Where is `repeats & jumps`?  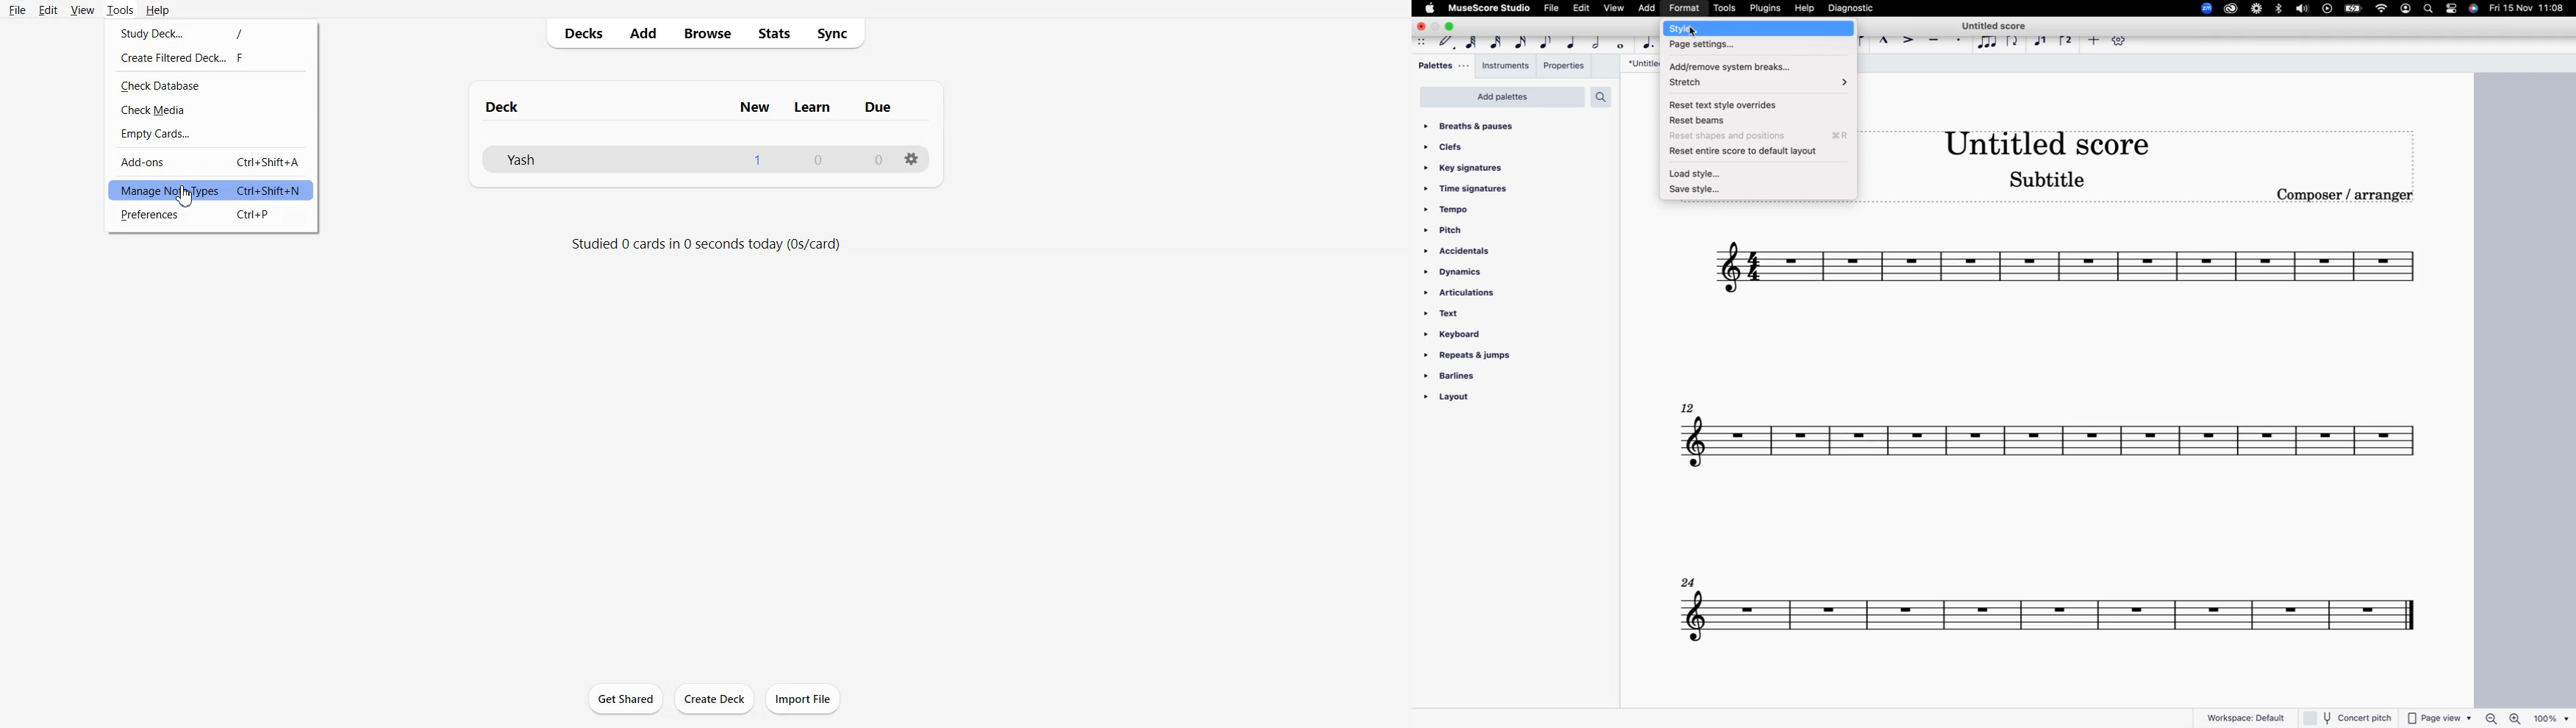
repeats & jumps is located at coordinates (1473, 355).